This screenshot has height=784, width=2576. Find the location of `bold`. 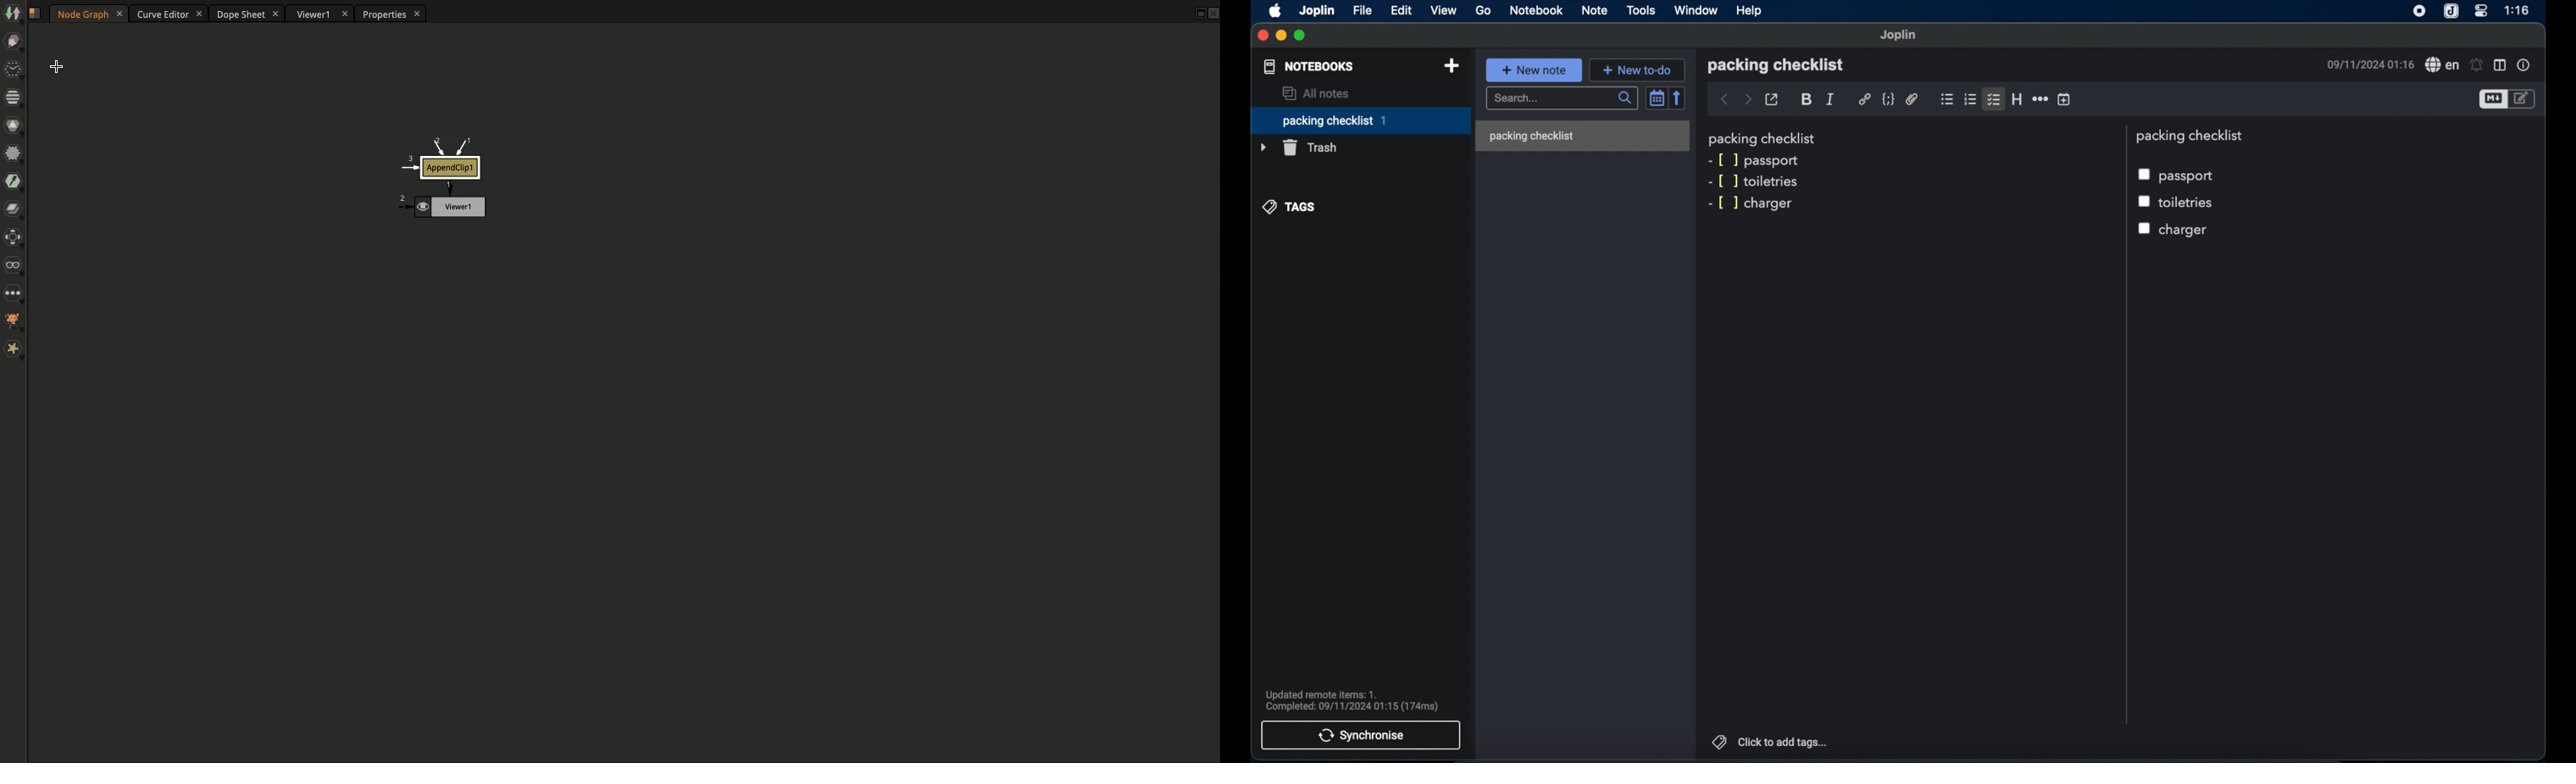

bold is located at coordinates (1806, 100).